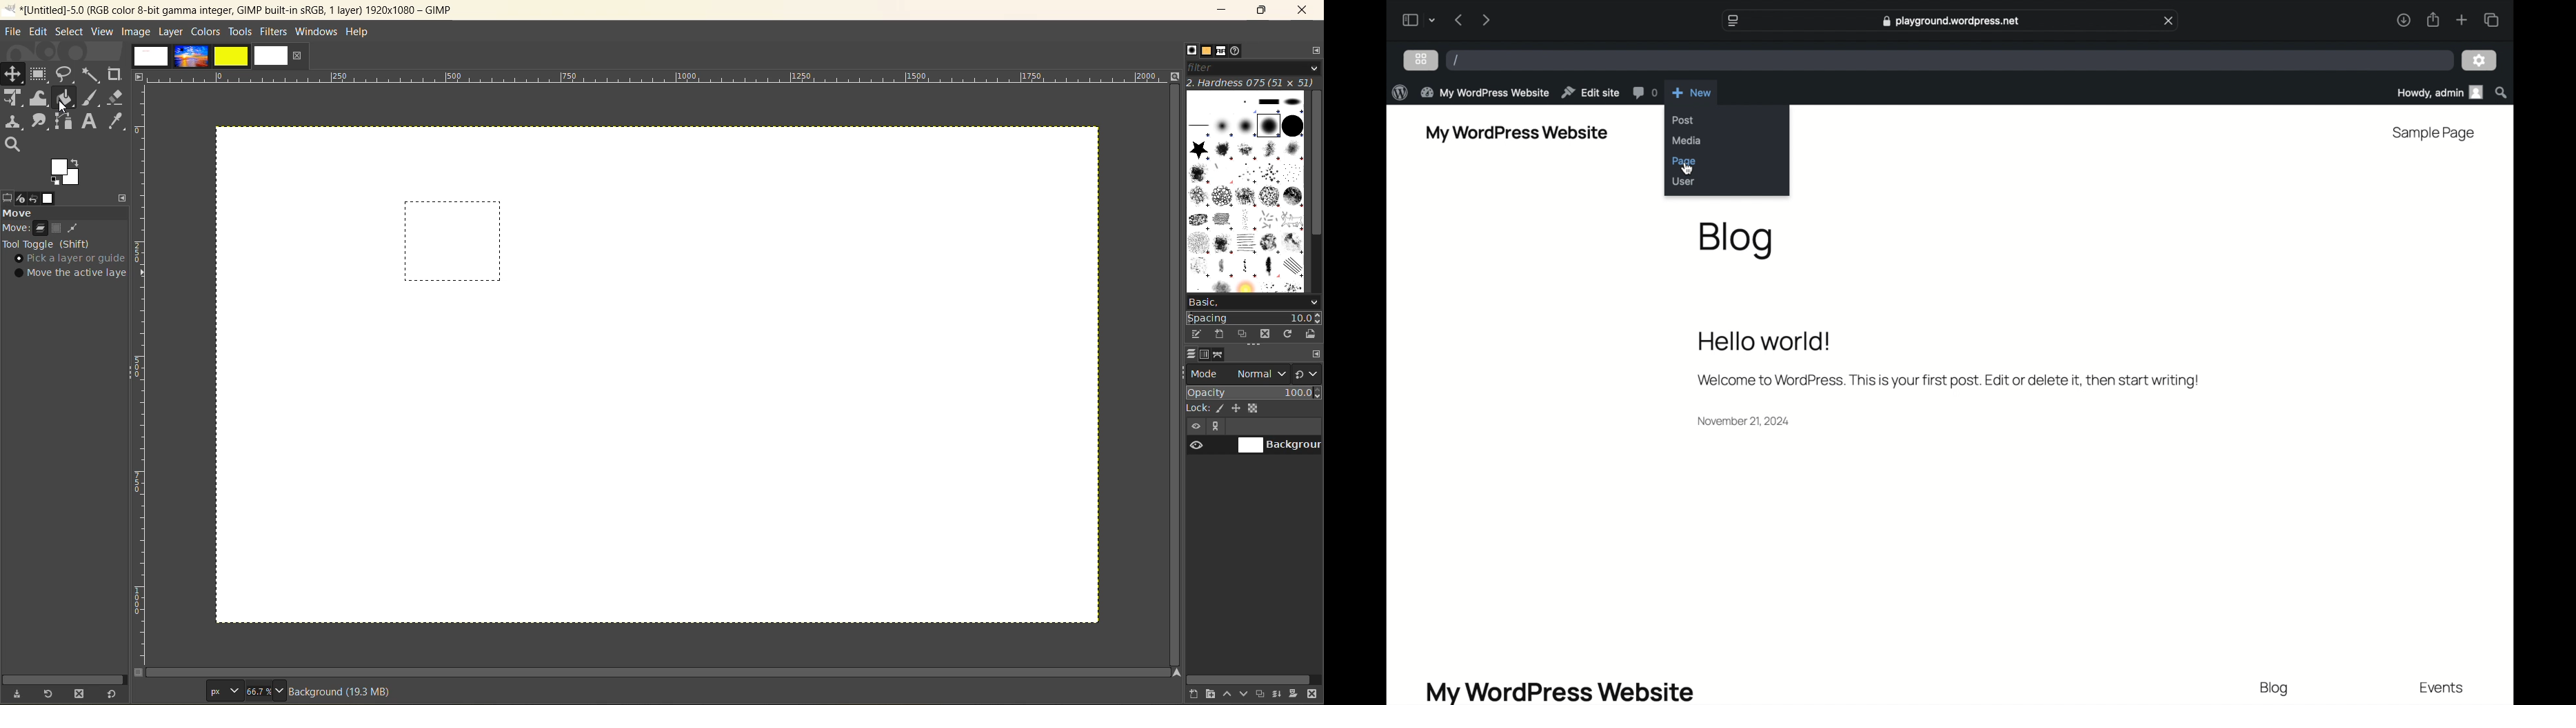  What do you see at coordinates (2444, 688) in the screenshot?
I see `events` at bounding box center [2444, 688].